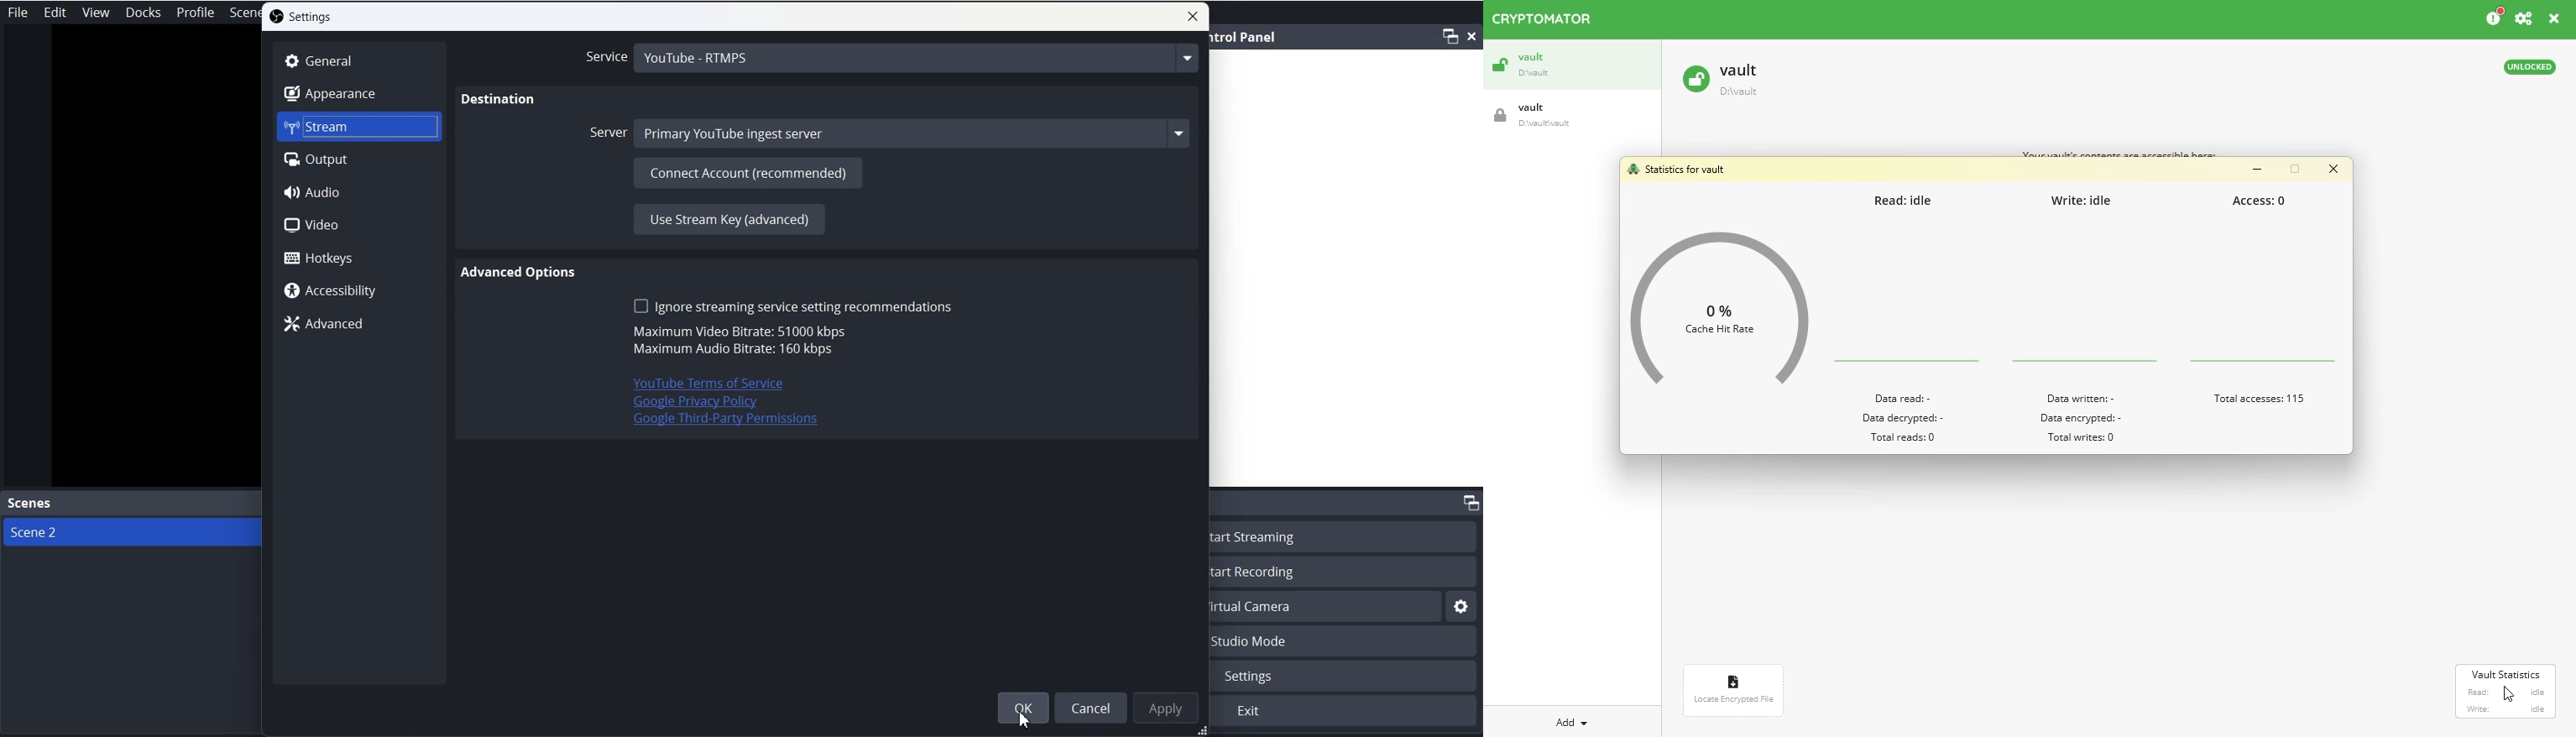  Describe the element at coordinates (1029, 716) in the screenshot. I see `Cursor on OK` at that location.